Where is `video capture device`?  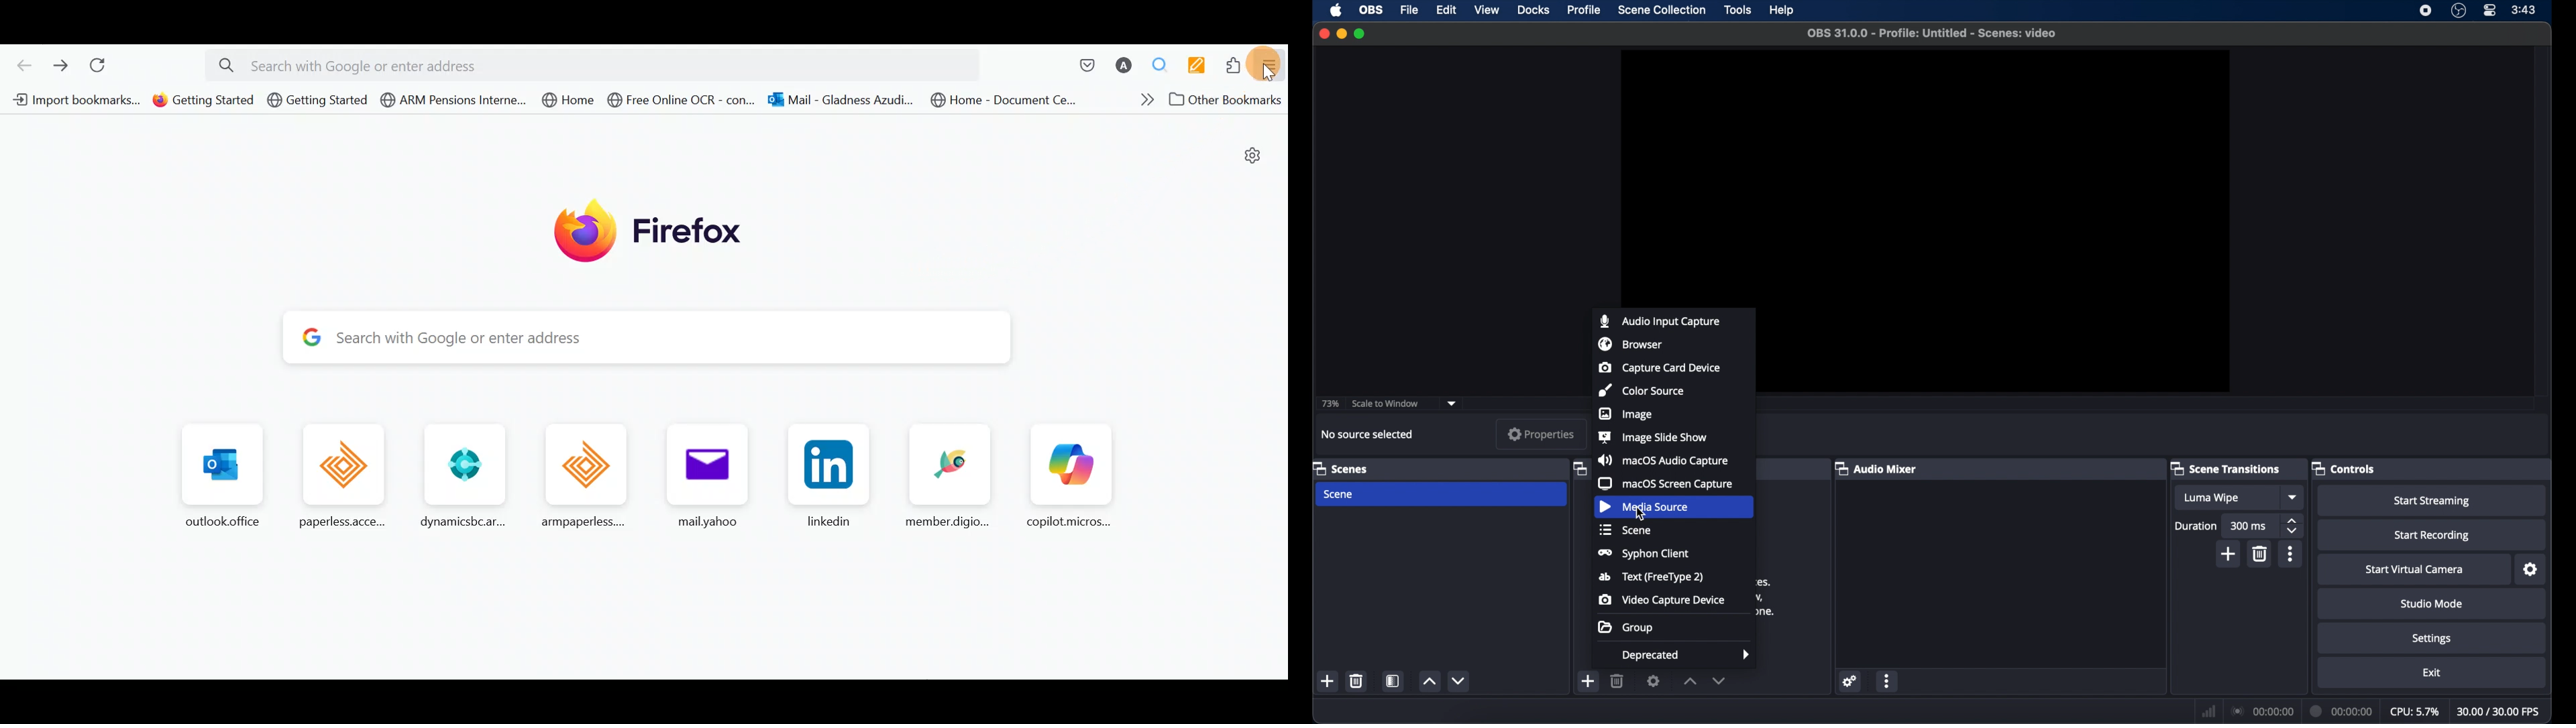
video capture device is located at coordinates (1662, 599).